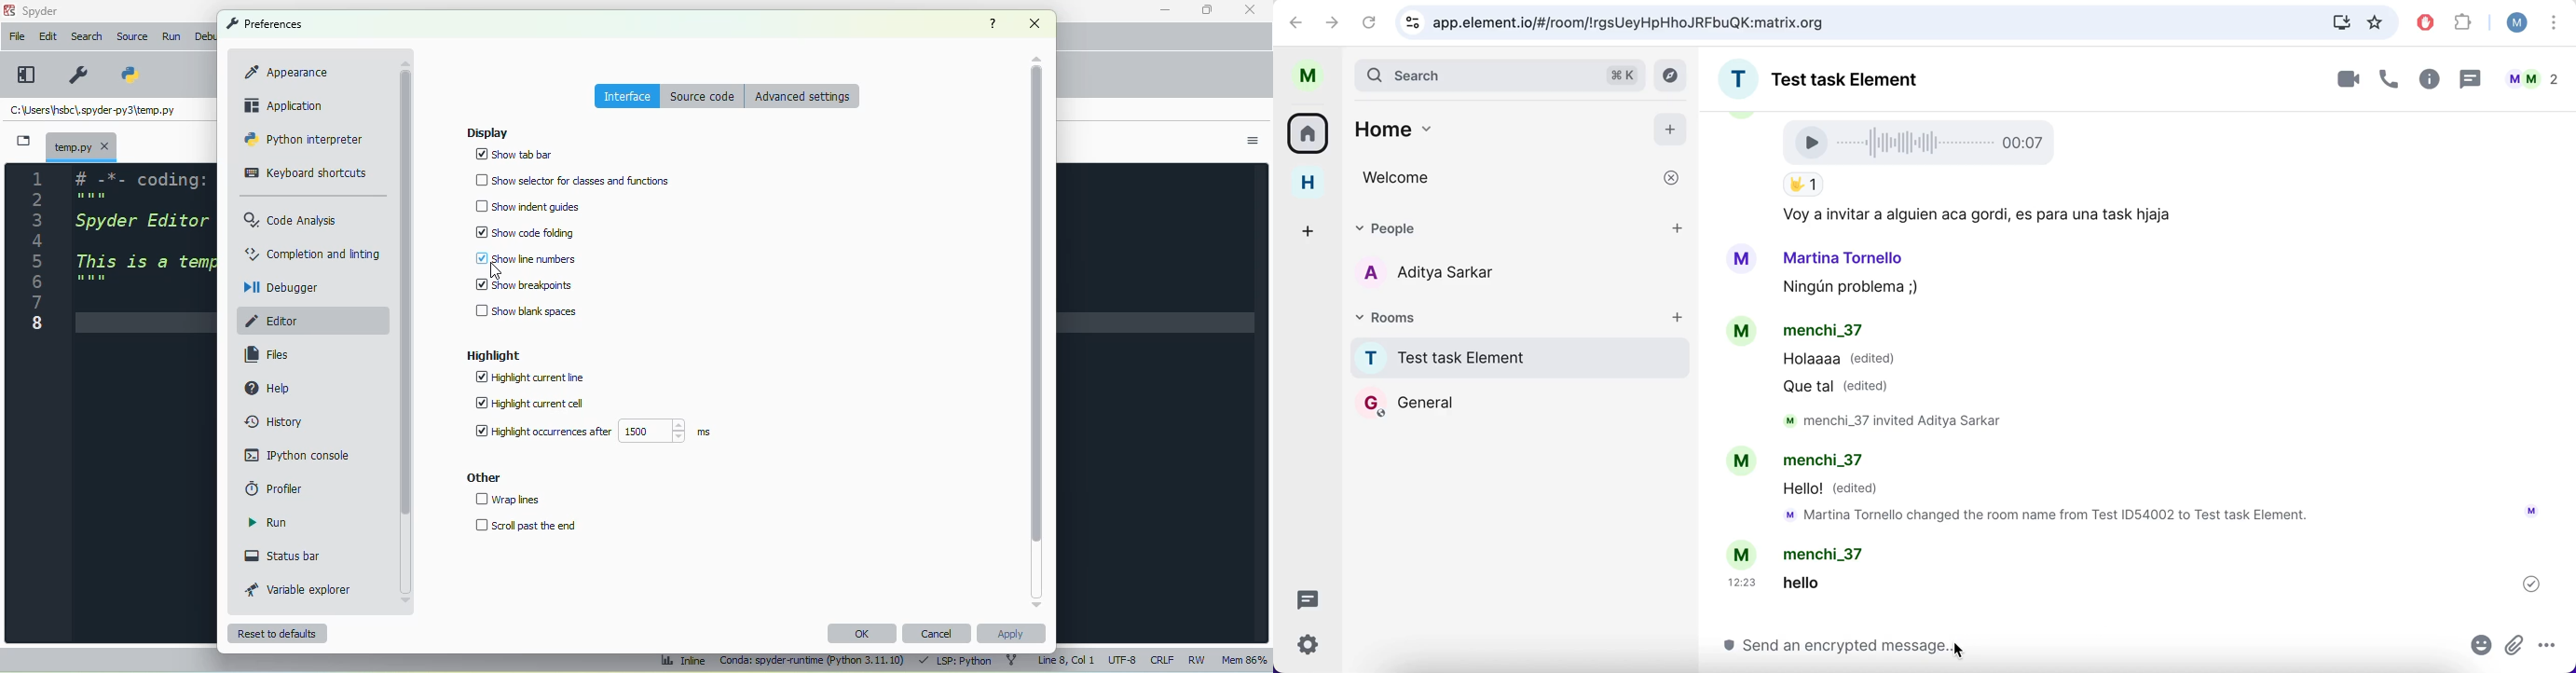  Describe the element at coordinates (487, 133) in the screenshot. I see `display` at that location.